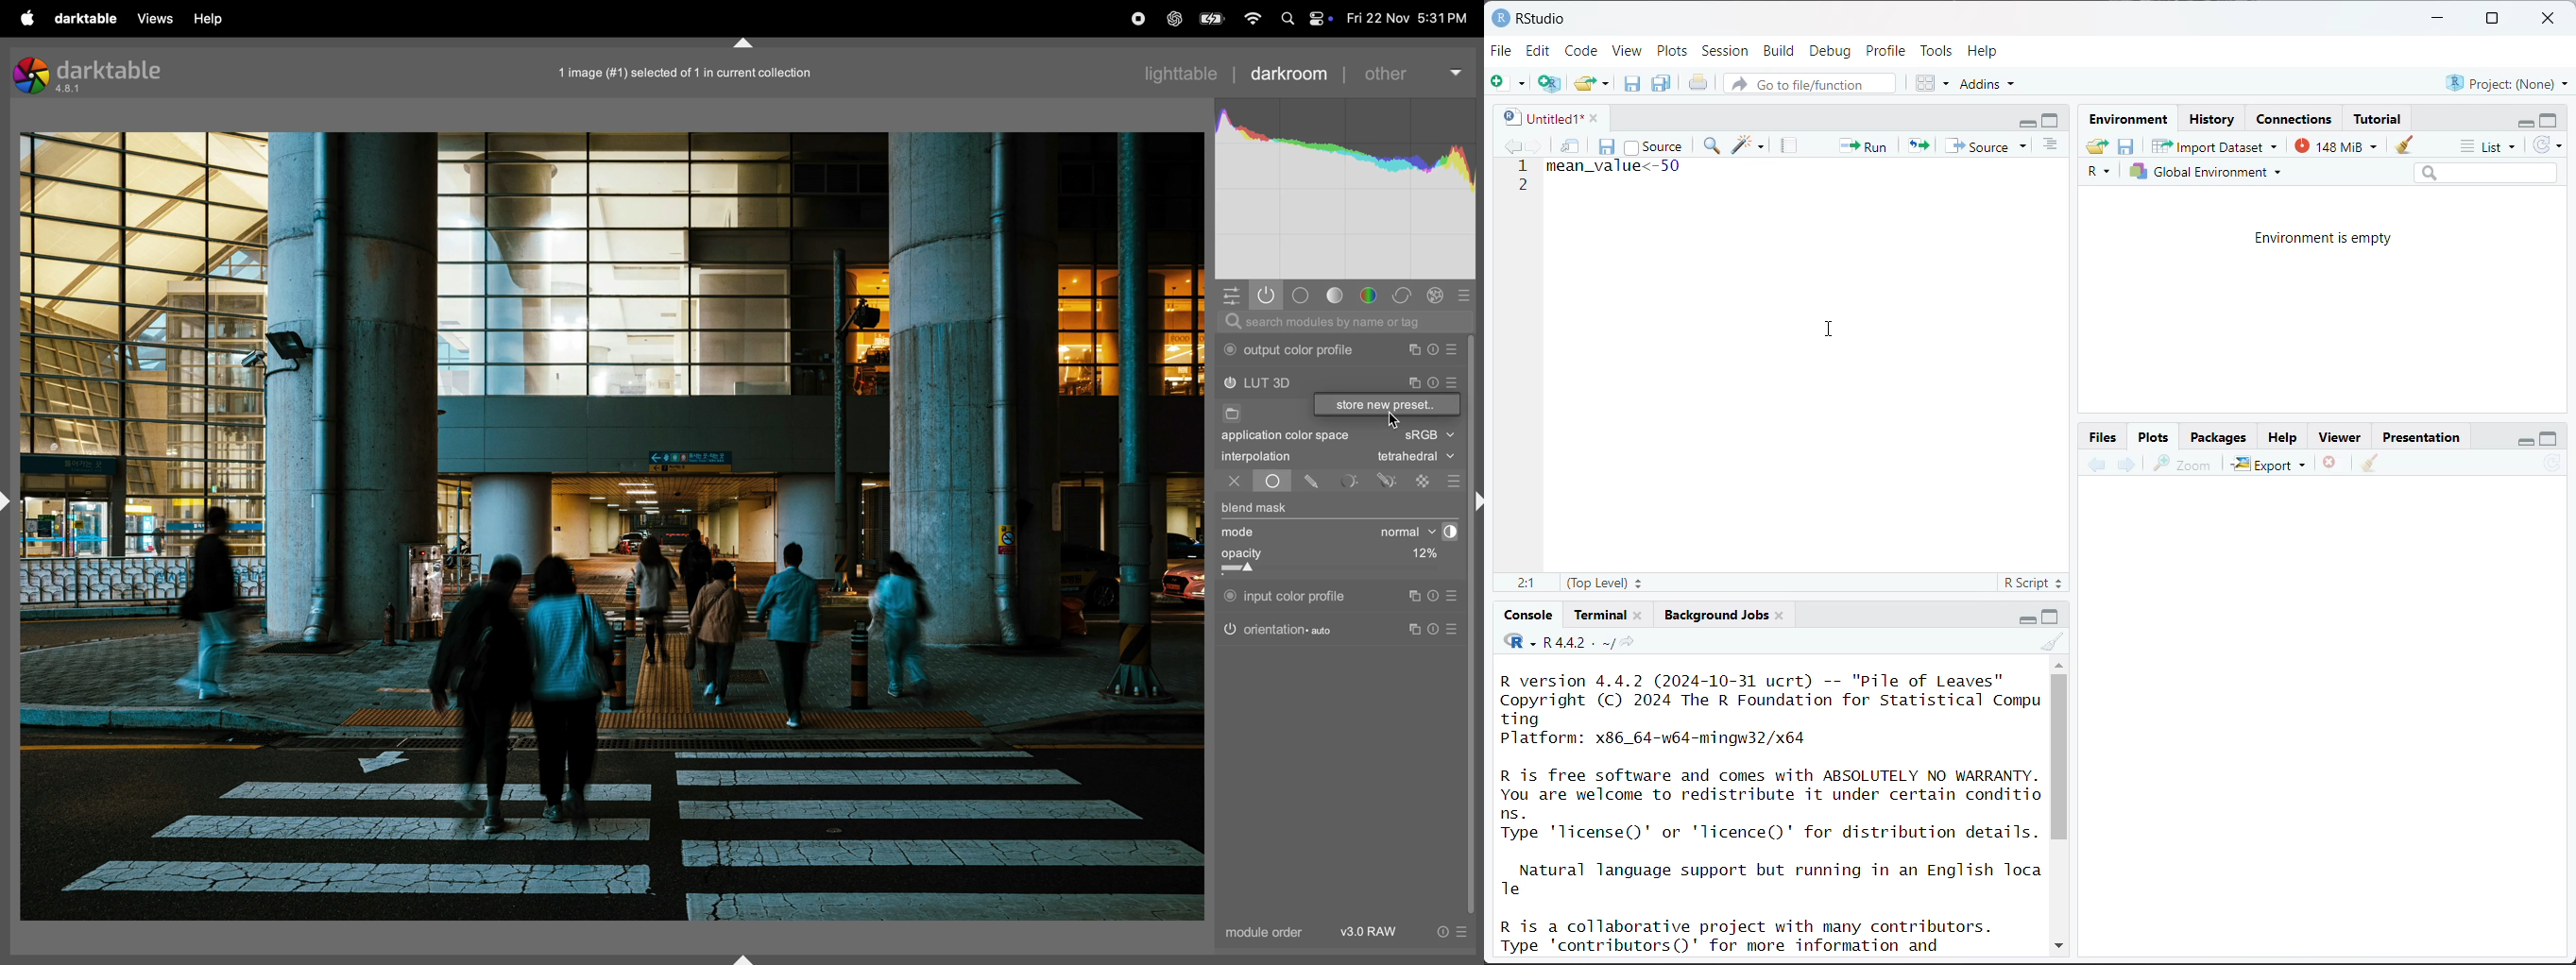  What do you see at coordinates (1608, 144) in the screenshot?
I see `save current document` at bounding box center [1608, 144].